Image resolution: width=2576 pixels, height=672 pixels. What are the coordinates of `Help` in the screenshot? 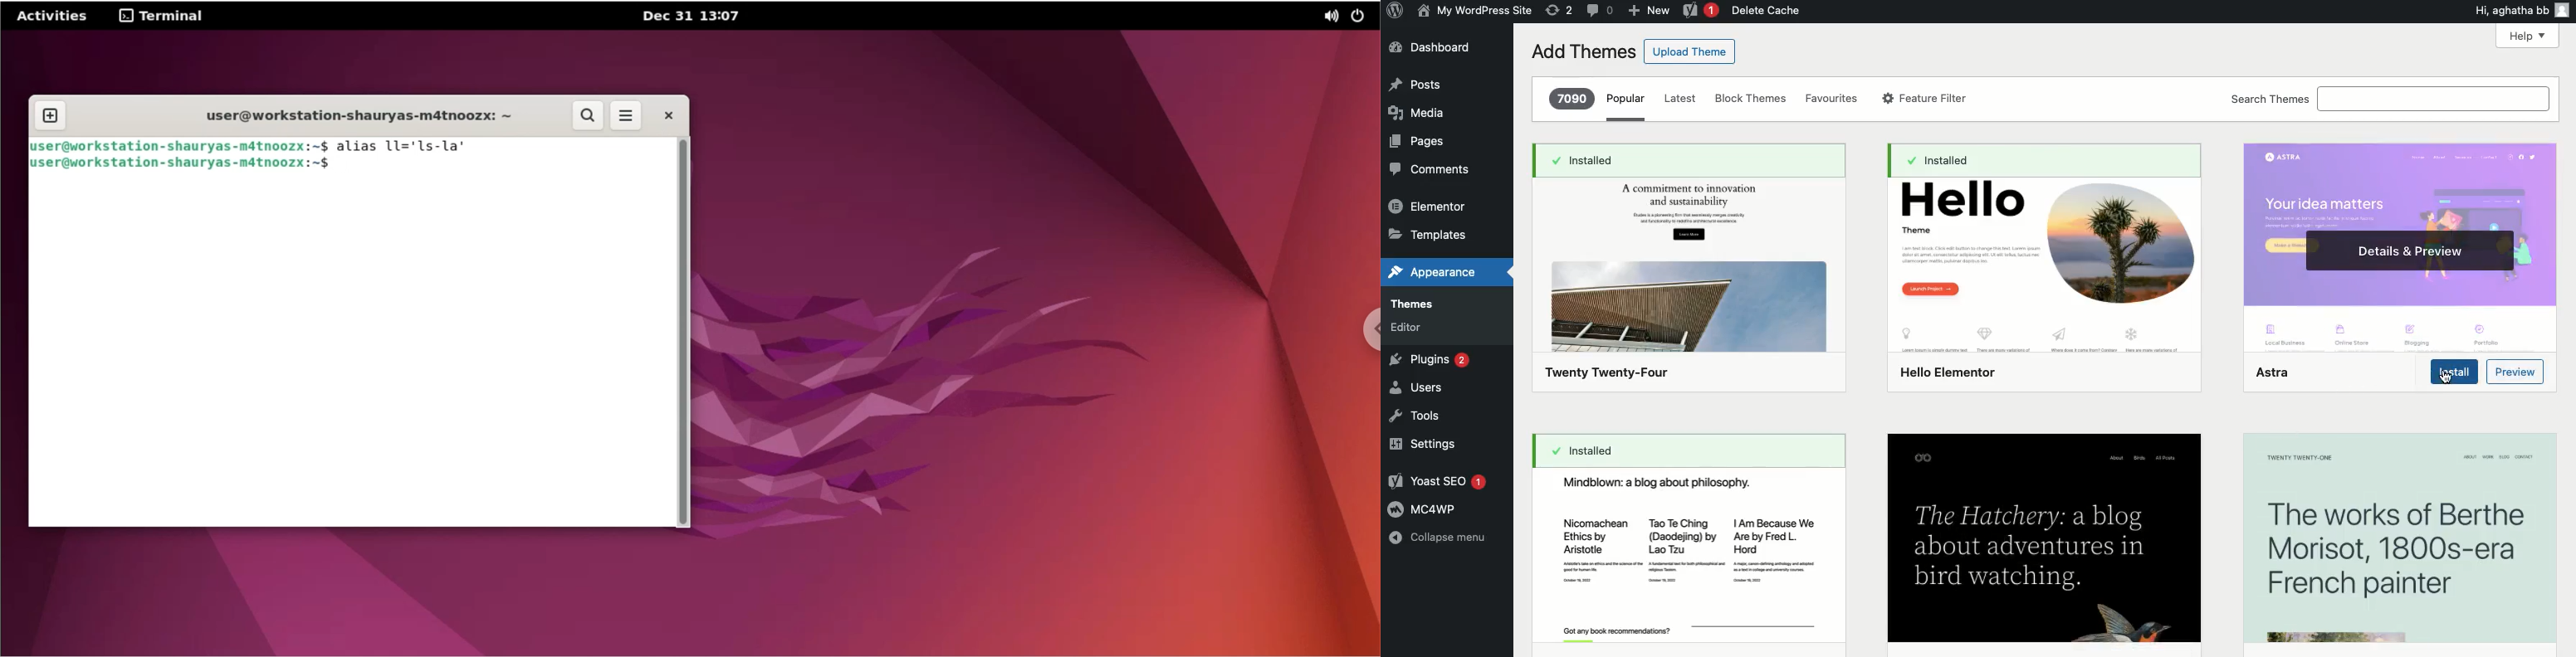 It's located at (2530, 36).